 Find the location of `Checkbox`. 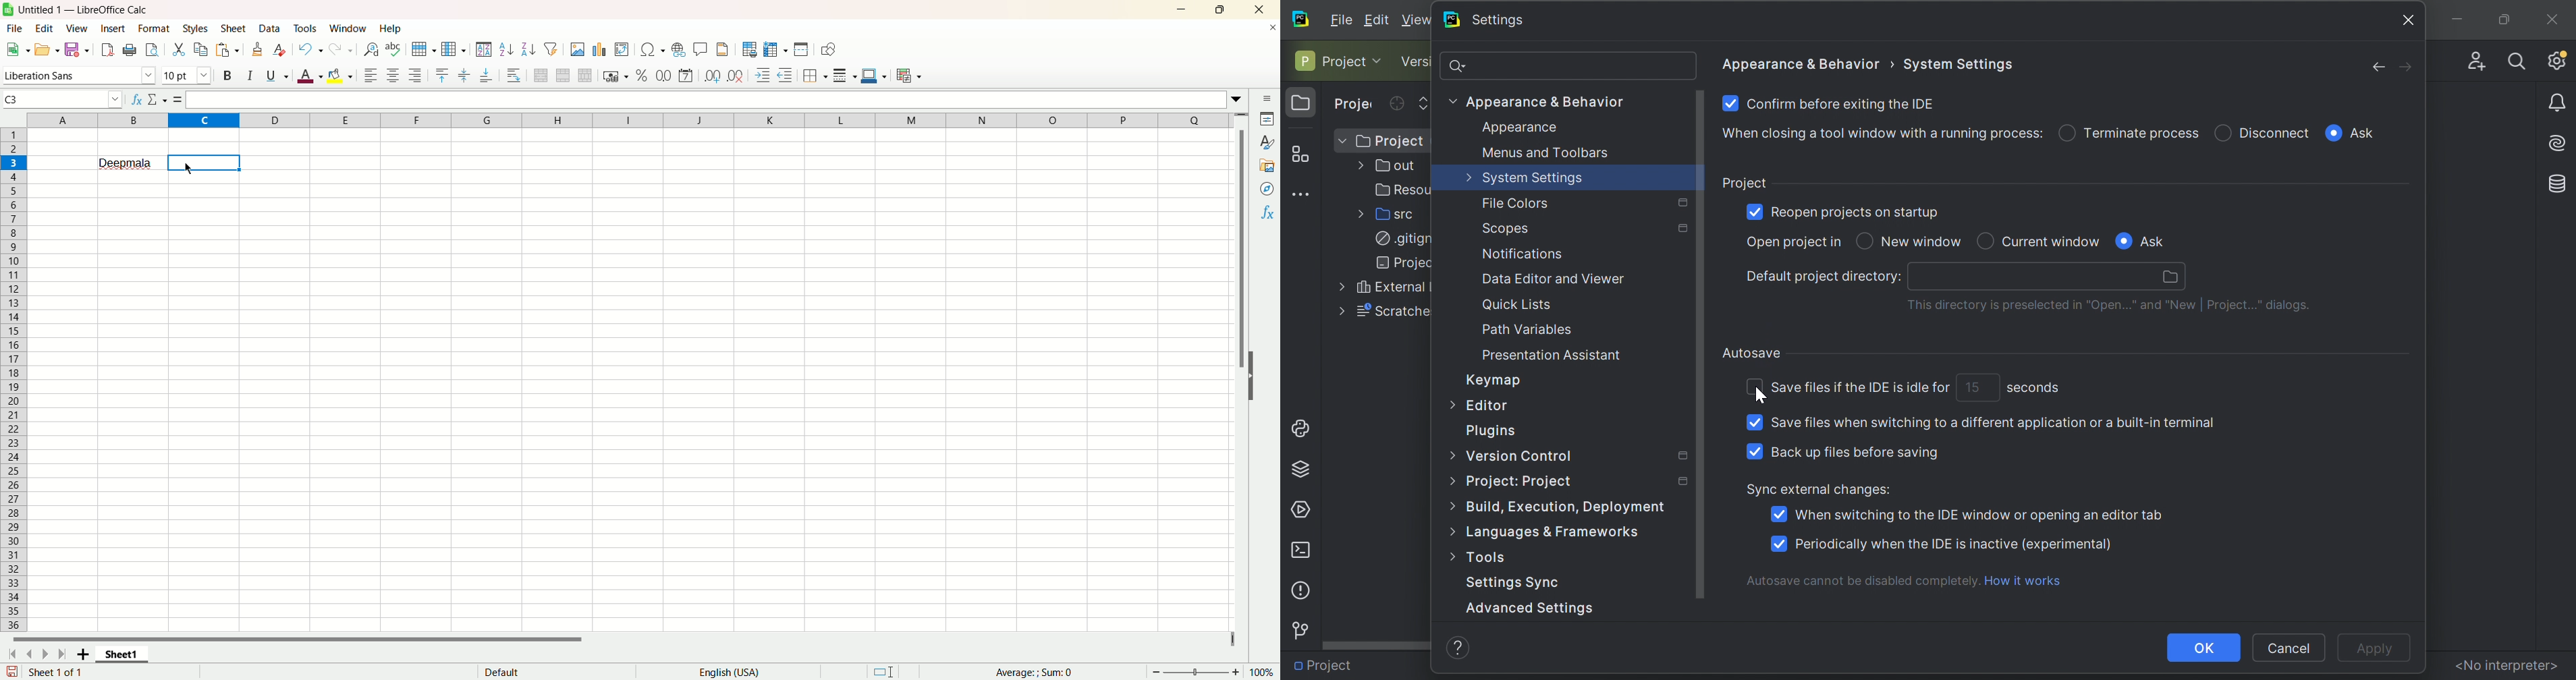

Checkbox is located at coordinates (2122, 241).